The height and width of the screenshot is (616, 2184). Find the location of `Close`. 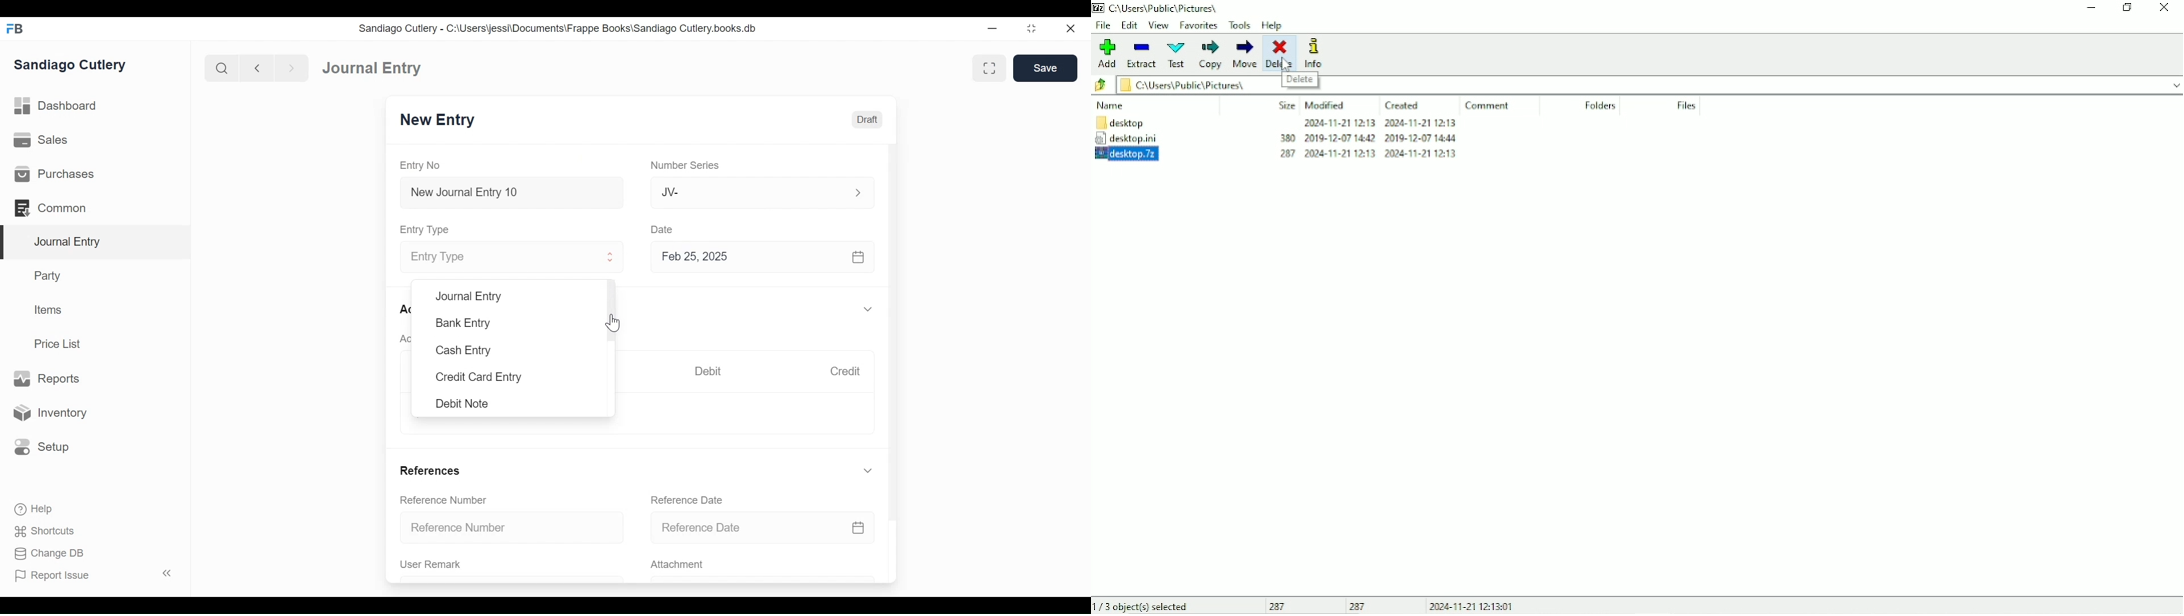

Close is located at coordinates (2164, 7).